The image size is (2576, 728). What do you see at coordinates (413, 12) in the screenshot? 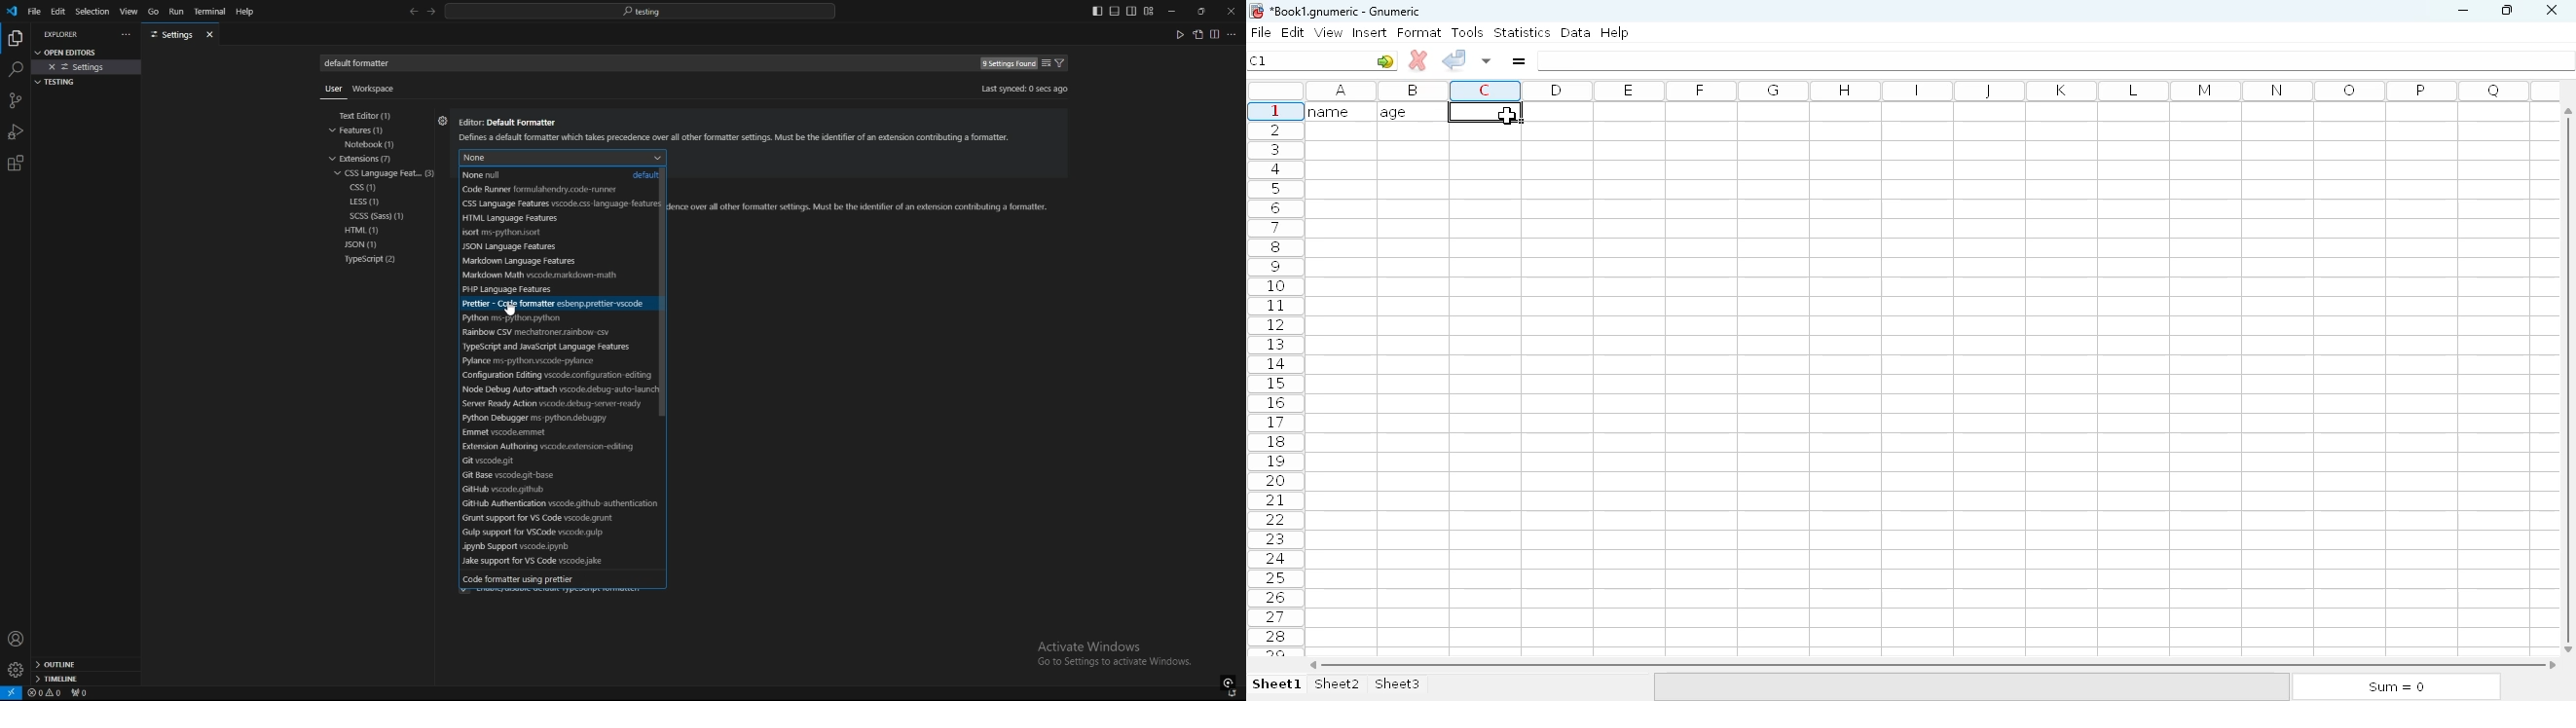
I see `back` at bounding box center [413, 12].